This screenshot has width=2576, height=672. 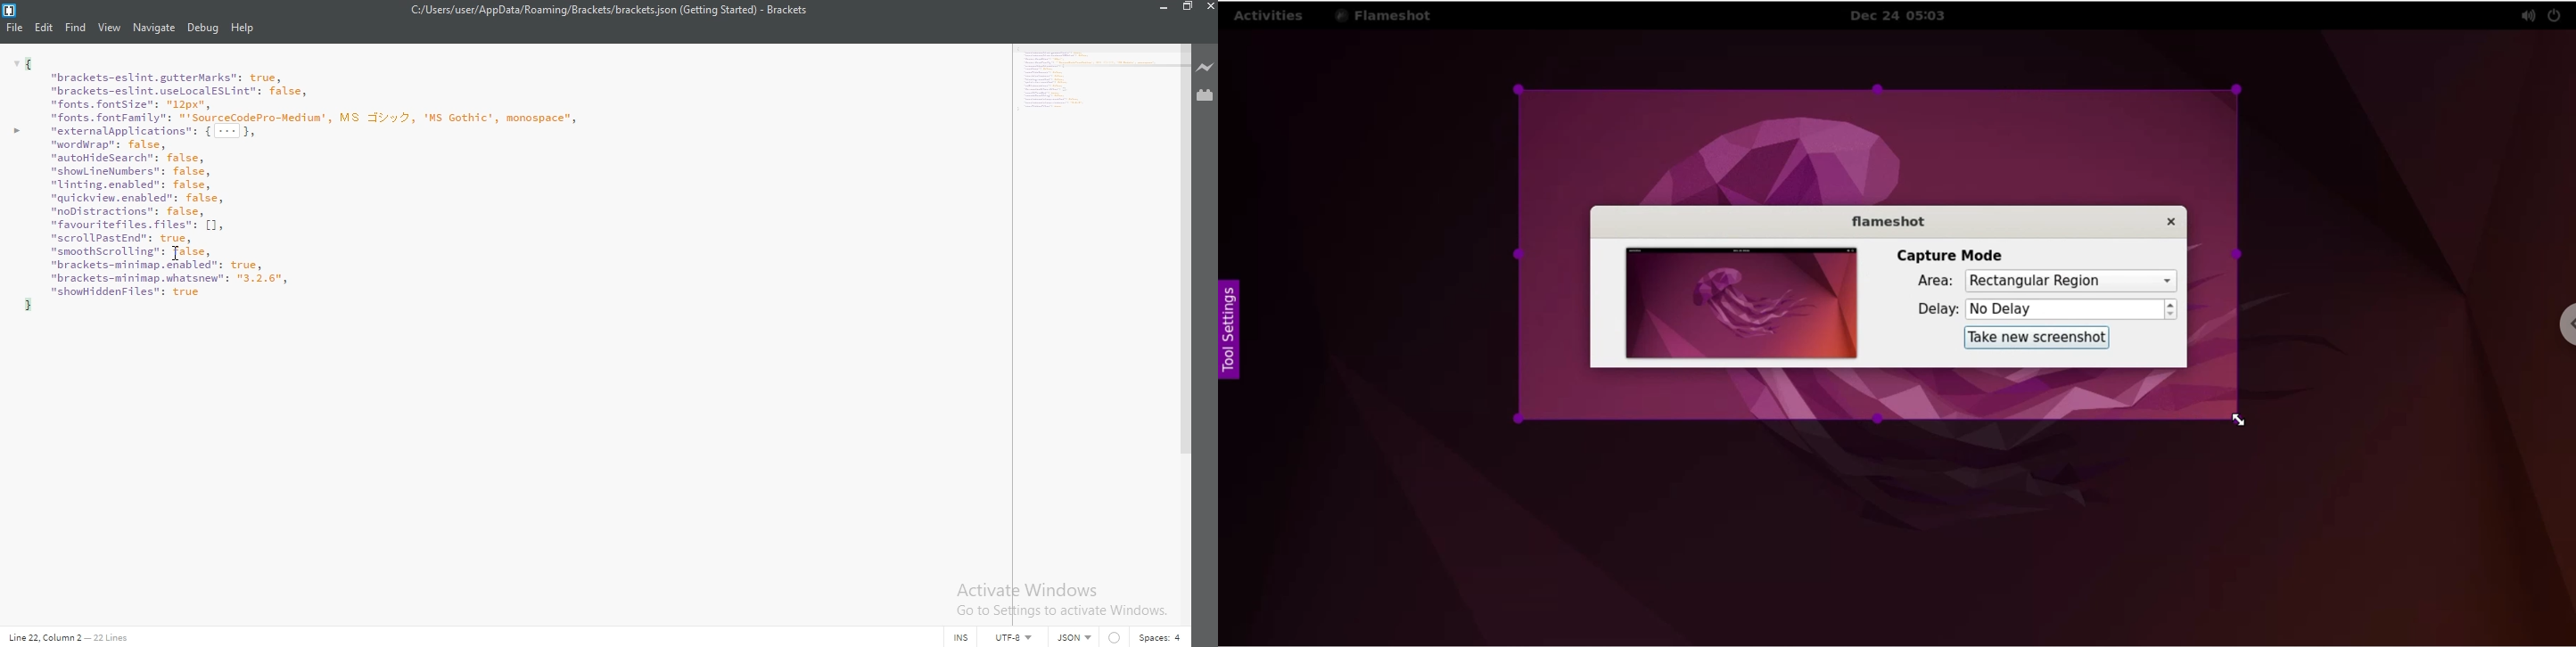 What do you see at coordinates (1183, 247) in the screenshot?
I see `Vertical Scroll bar` at bounding box center [1183, 247].